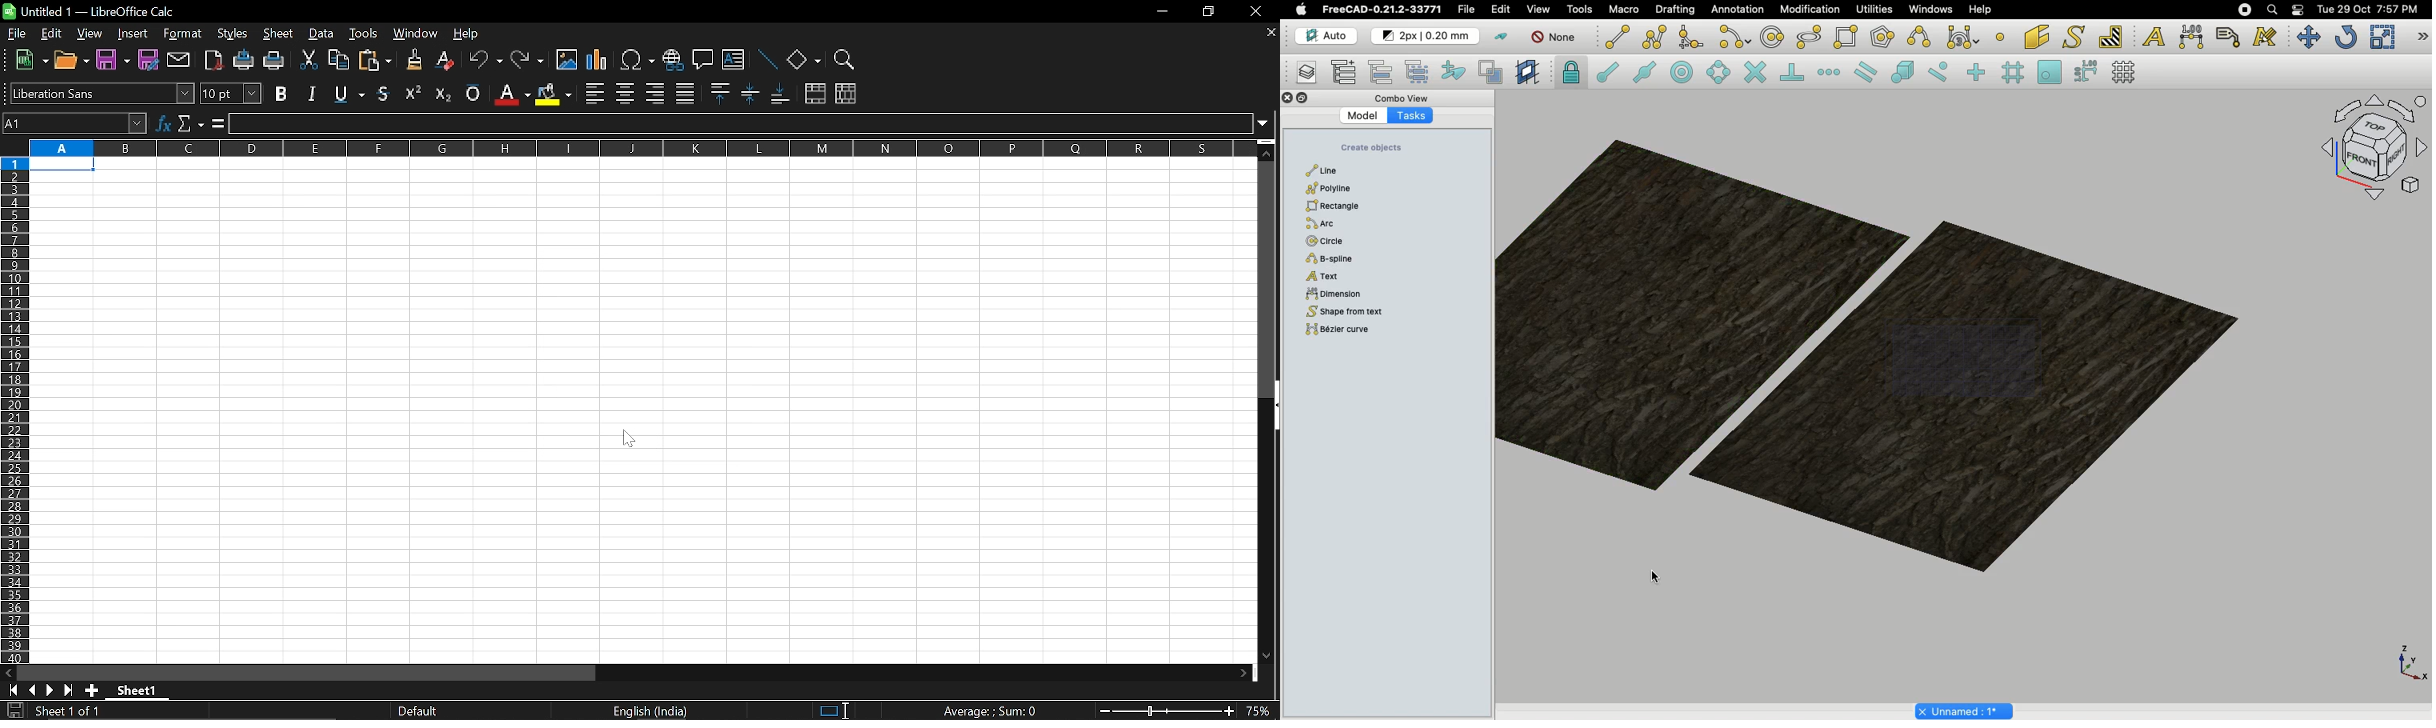 This screenshot has height=728, width=2436. Describe the element at coordinates (2409, 662) in the screenshot. I see `Axis` at that location.